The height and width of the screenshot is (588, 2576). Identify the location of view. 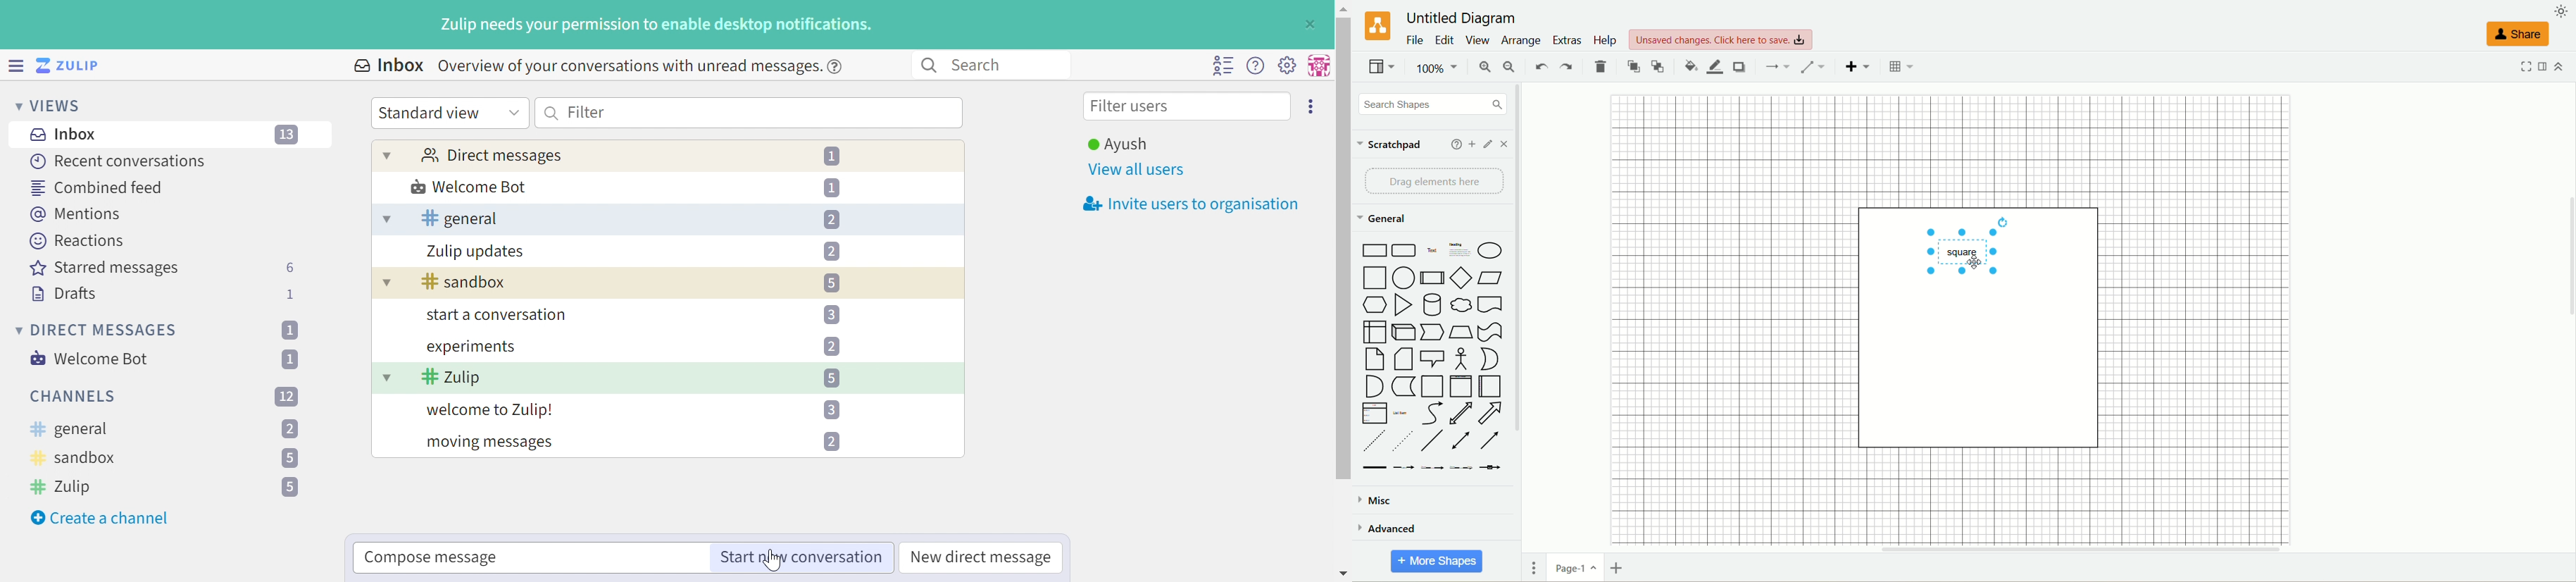
(1477, 41).